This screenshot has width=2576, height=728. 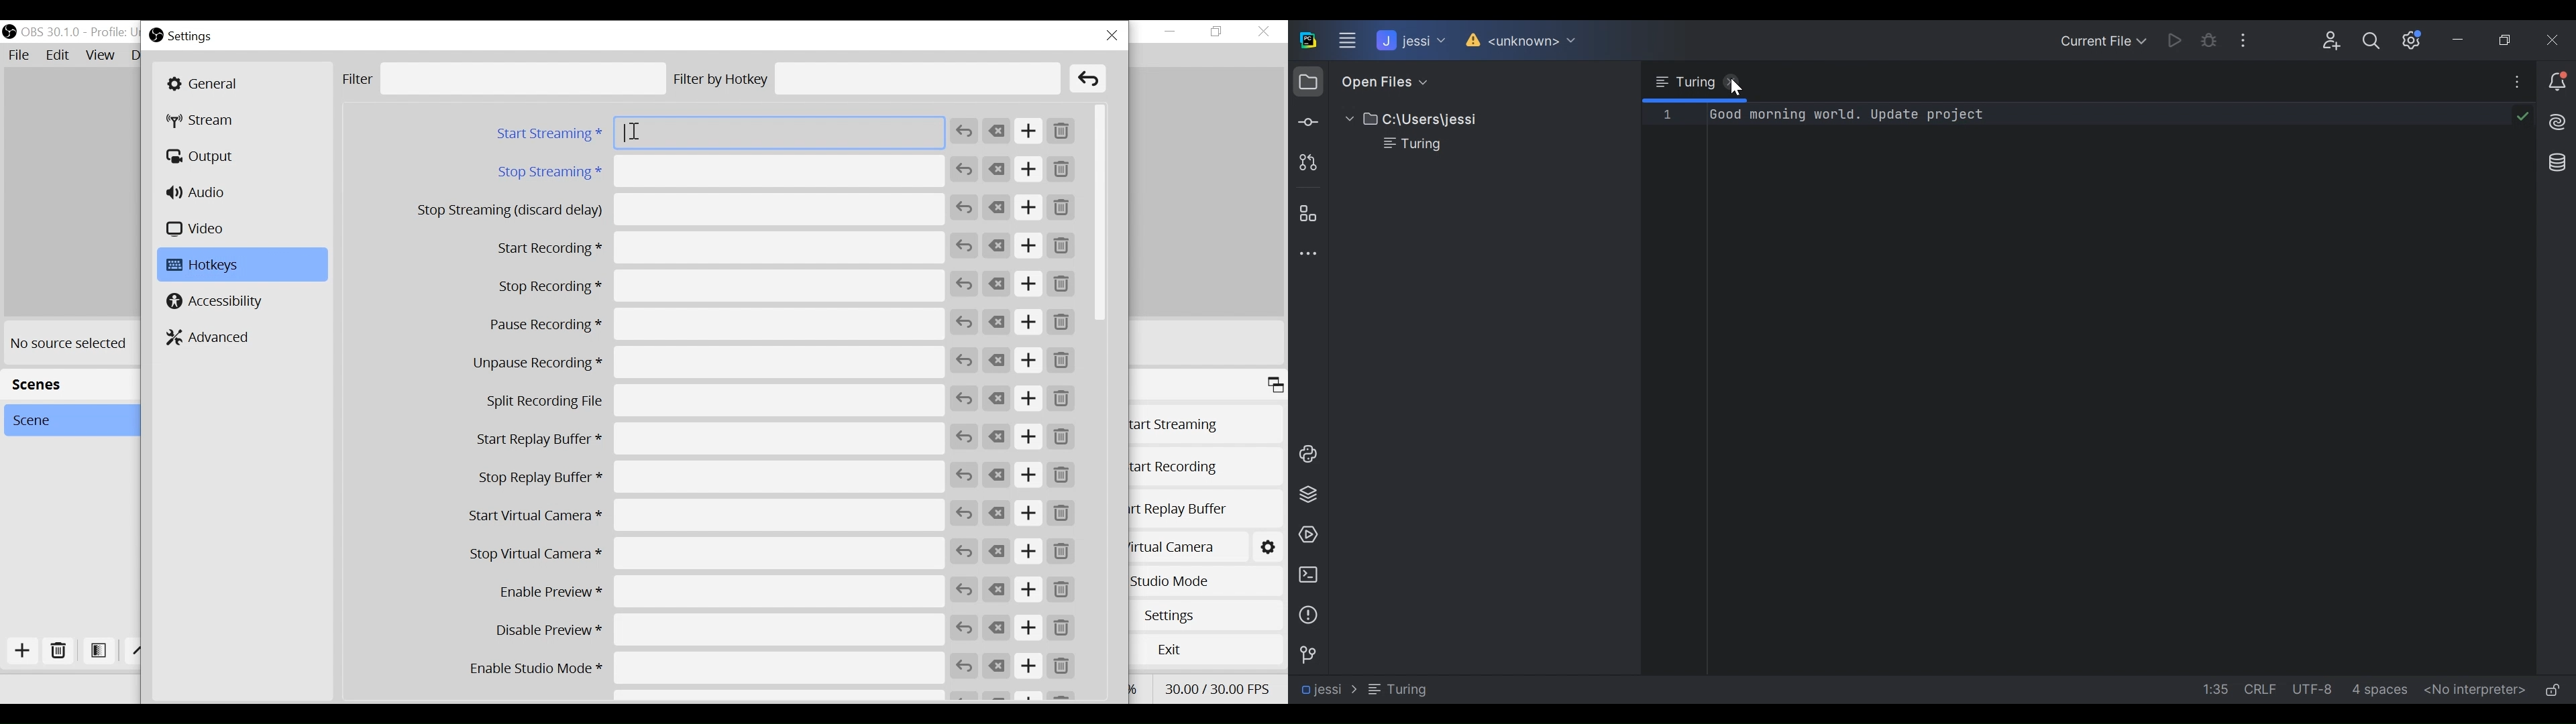 I want to click on Add, so click(x=1029, y=132).